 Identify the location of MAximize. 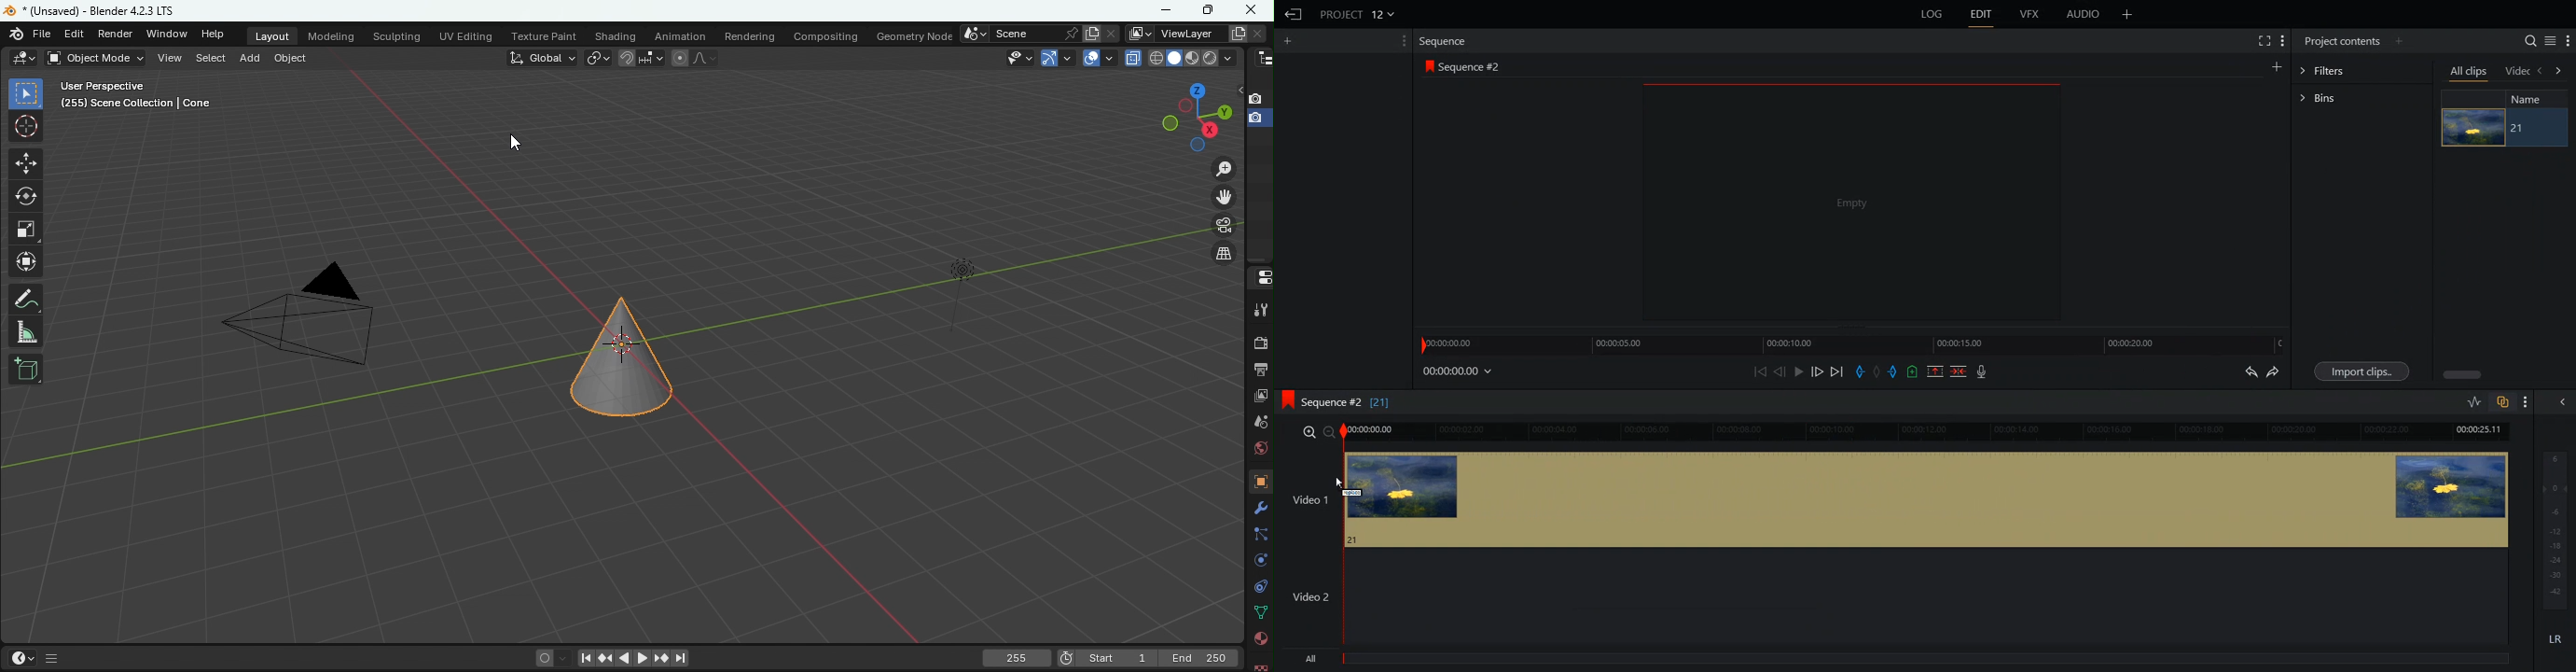
(1210, 11).